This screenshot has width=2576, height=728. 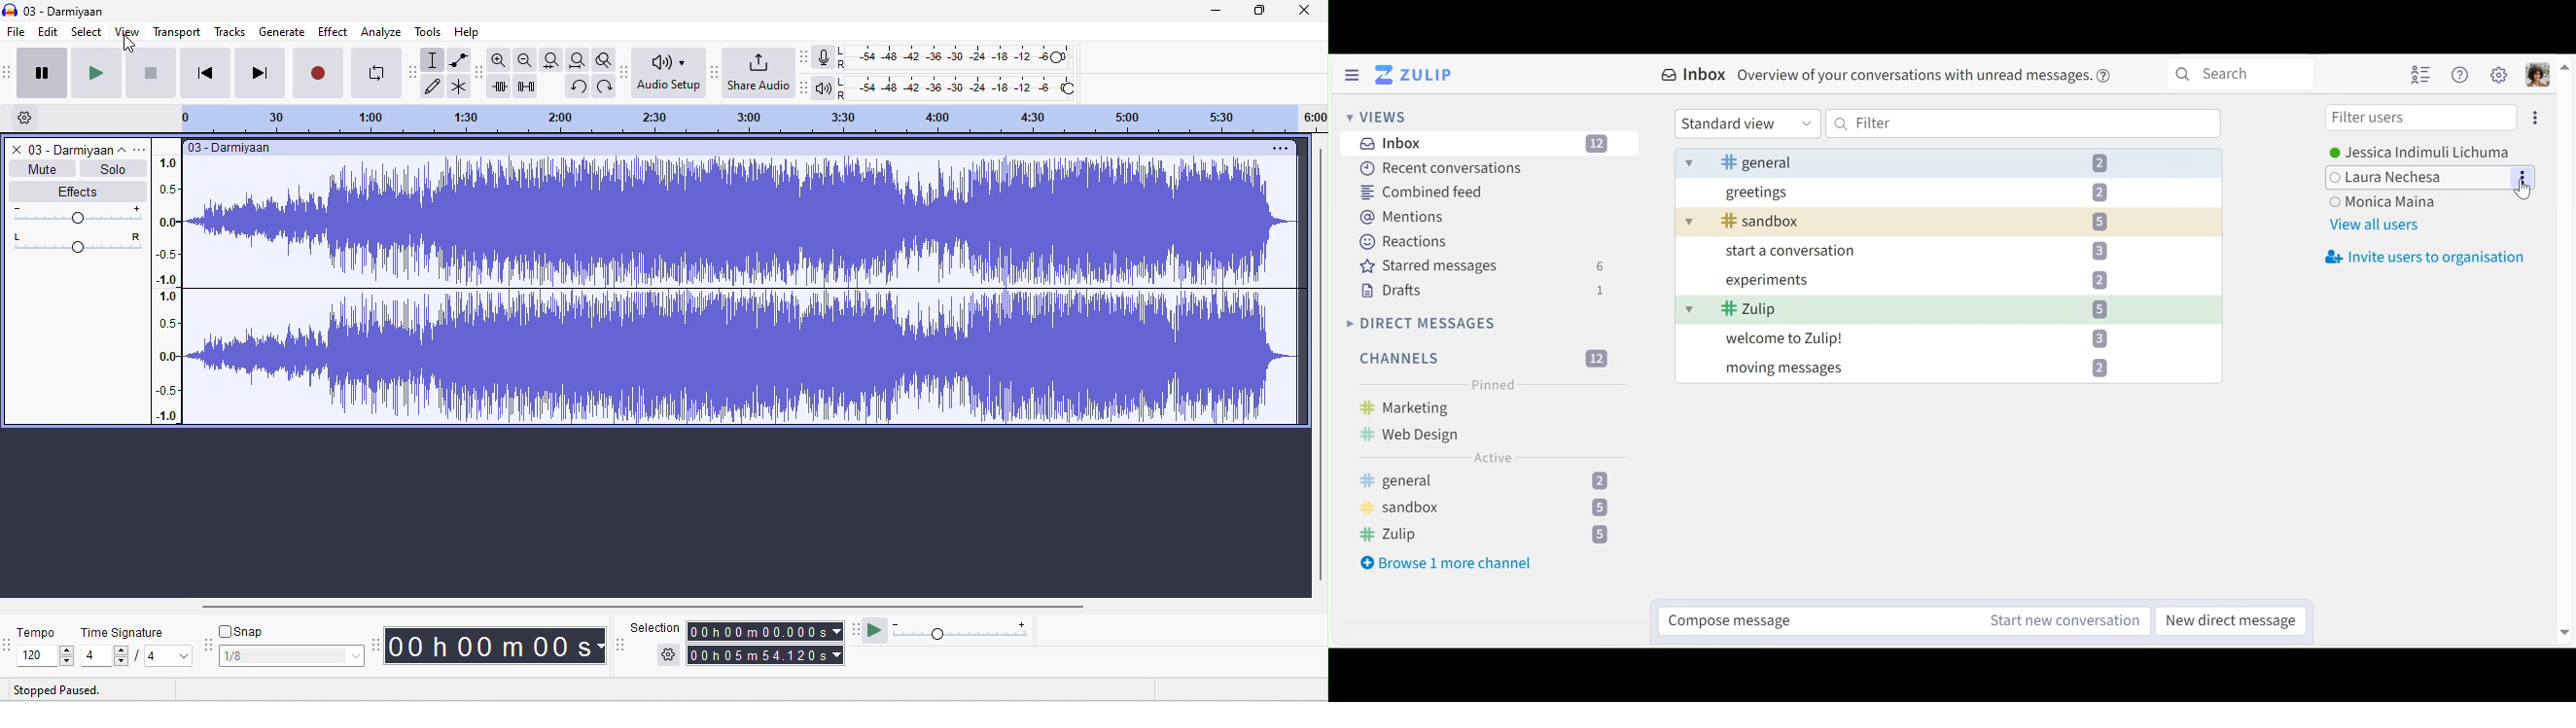 I want to click on greetings, so click(x=1921, y=191).